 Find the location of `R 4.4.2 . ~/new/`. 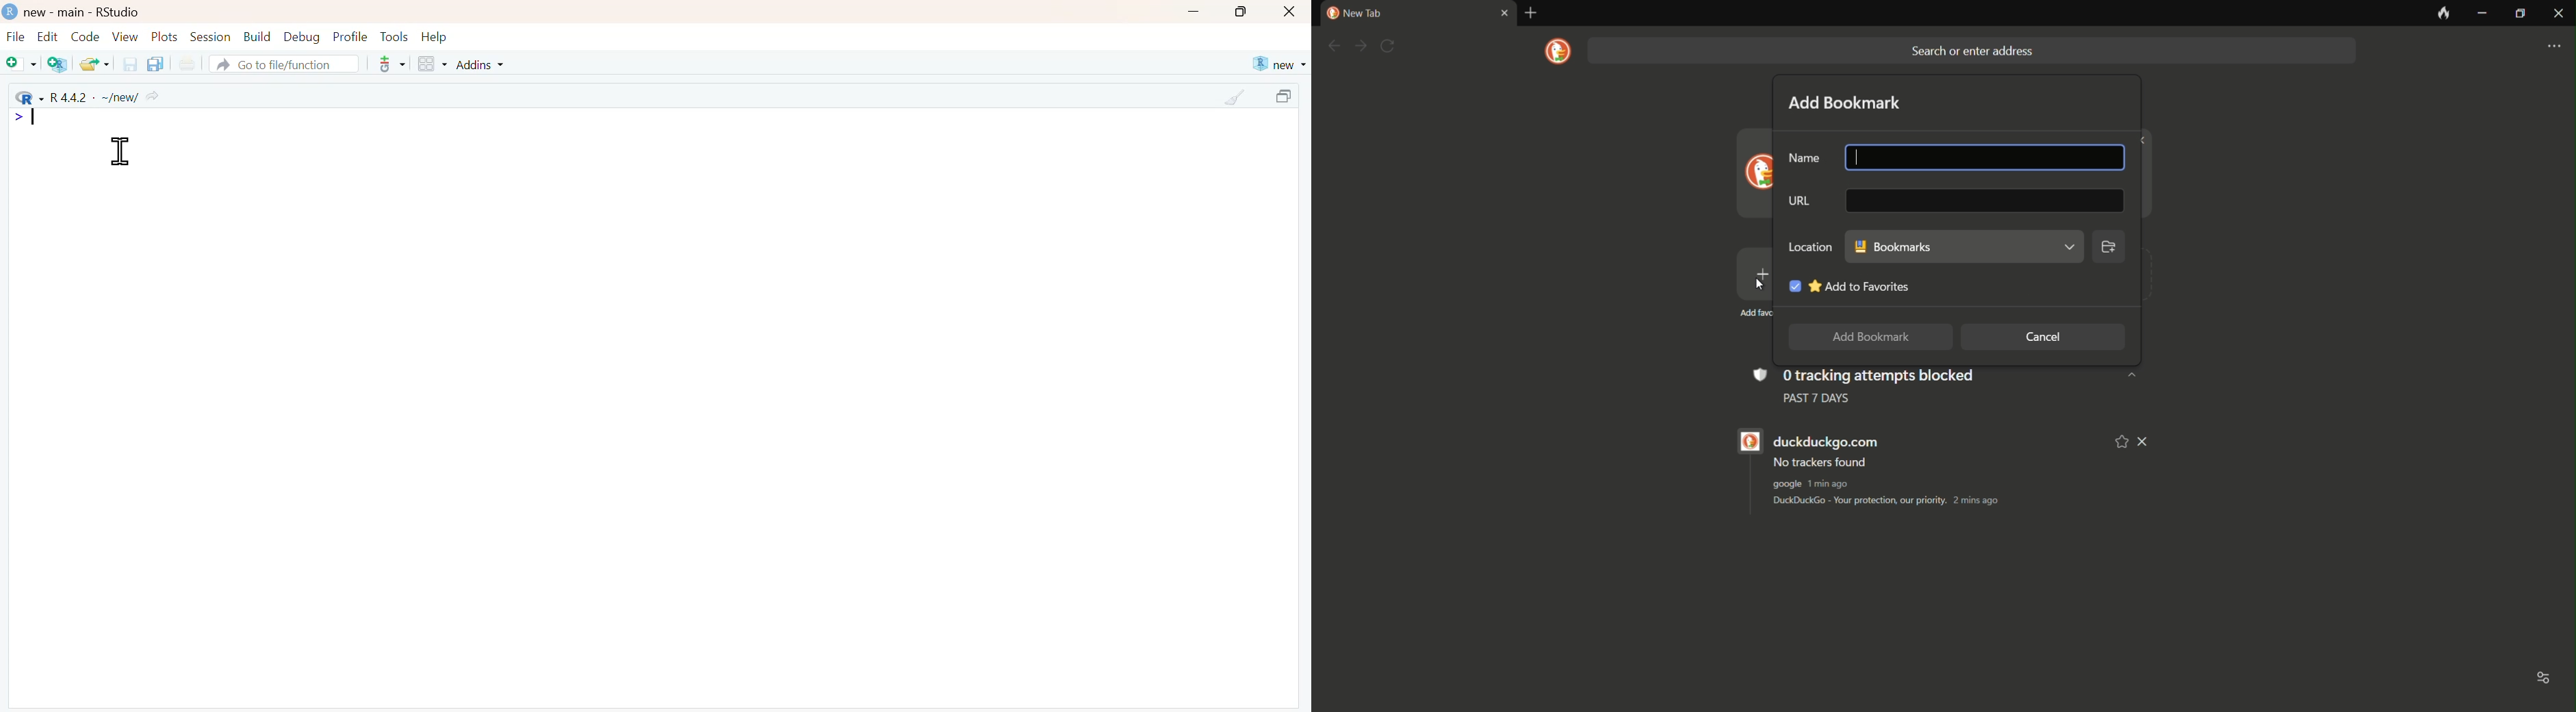

R 4.4.2 . ~/new/ is located at coordinates (88, 97).